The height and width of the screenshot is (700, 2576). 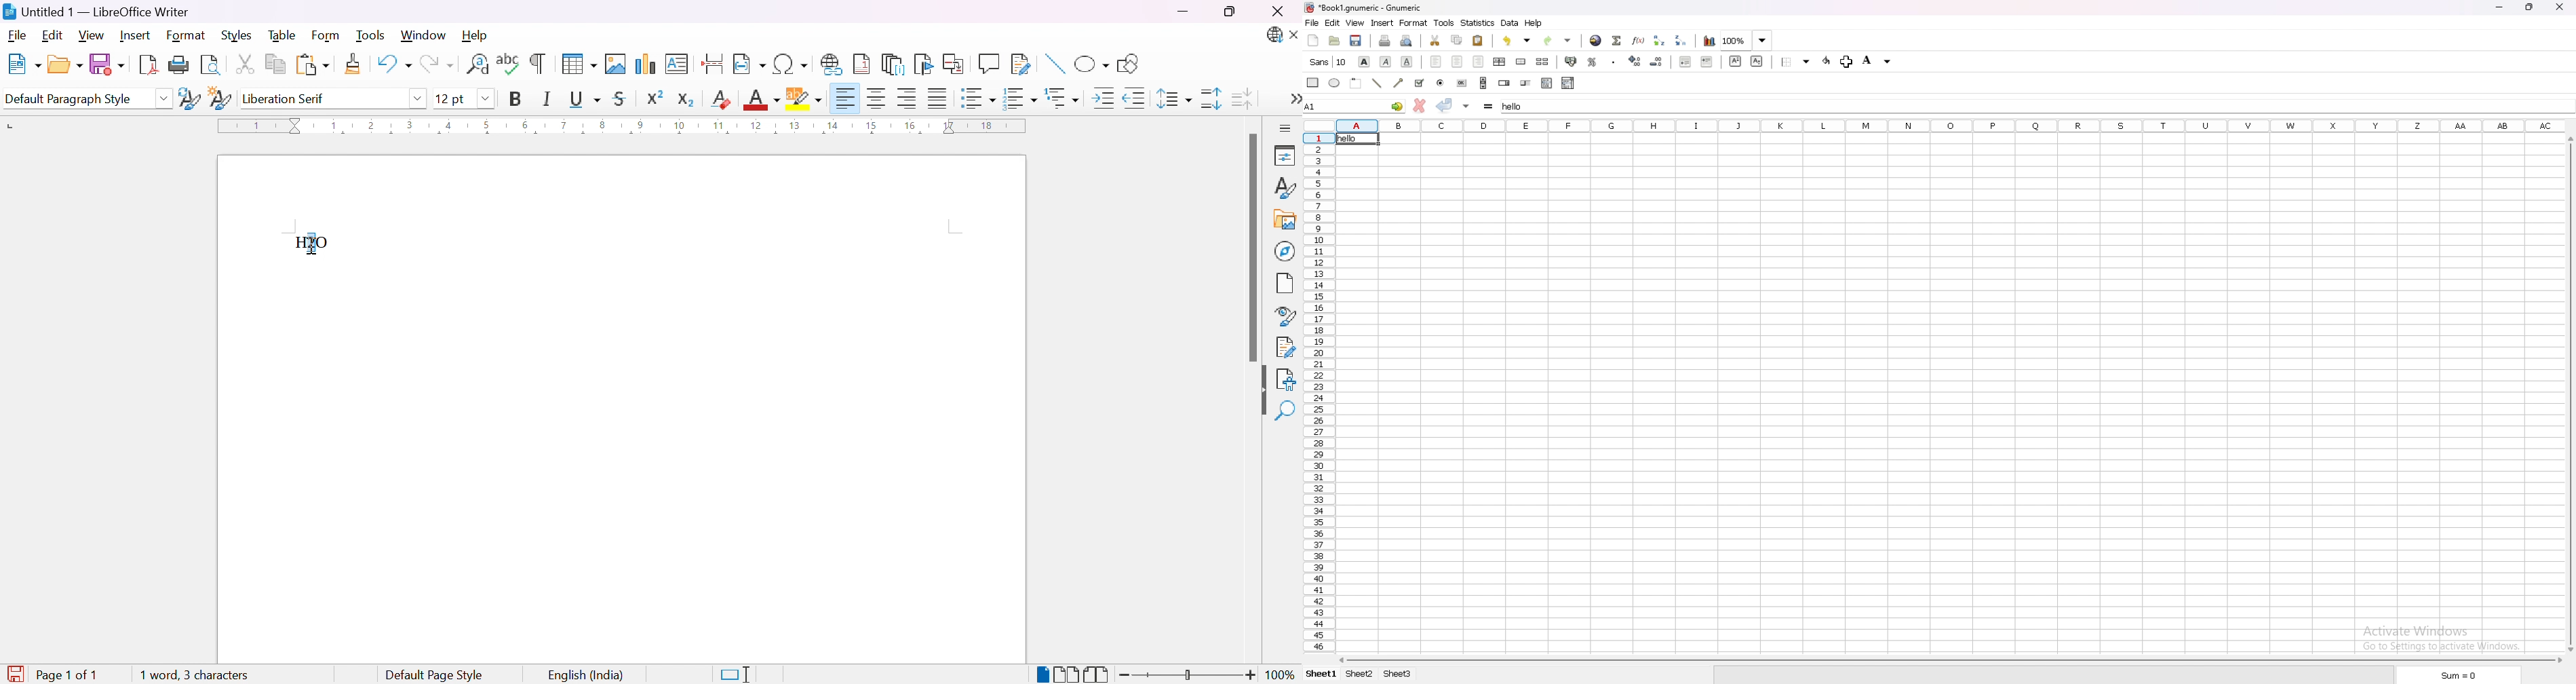 What do you see at coordinates (1597, 41) in the screenshot?
I see `hyperlink` at bounding box center [1597, 41].